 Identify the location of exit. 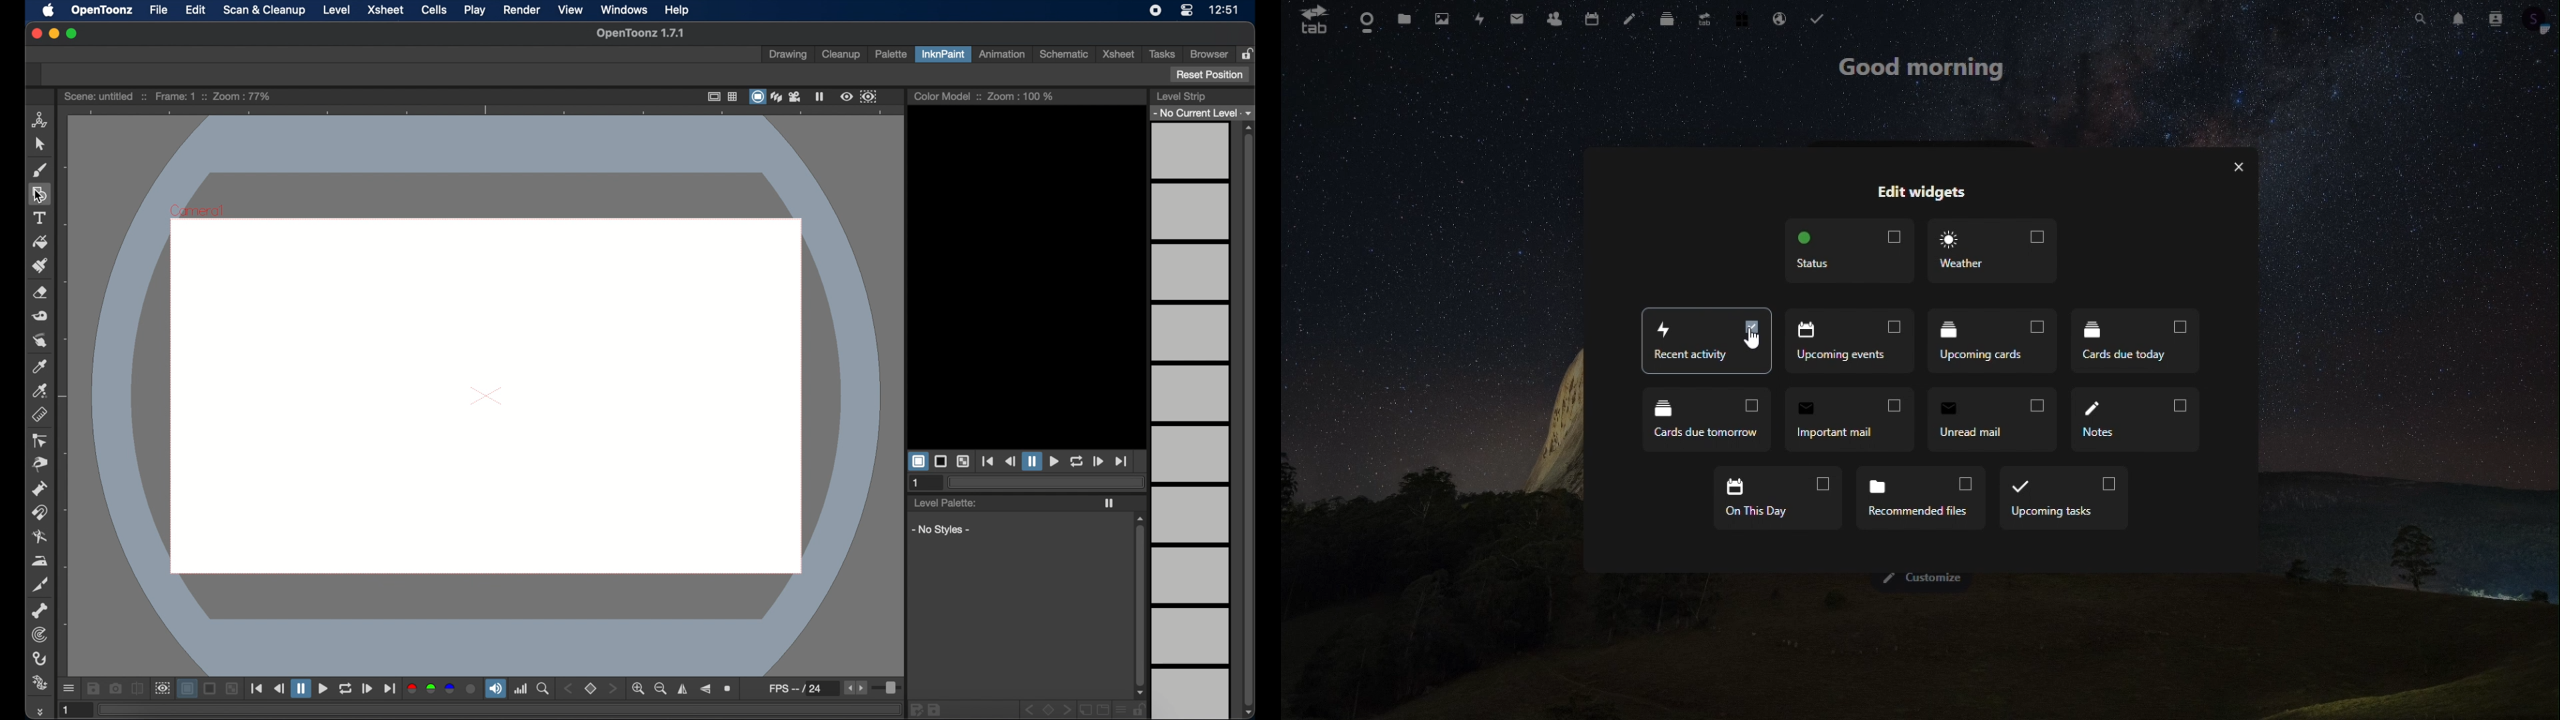
(2234, 168).